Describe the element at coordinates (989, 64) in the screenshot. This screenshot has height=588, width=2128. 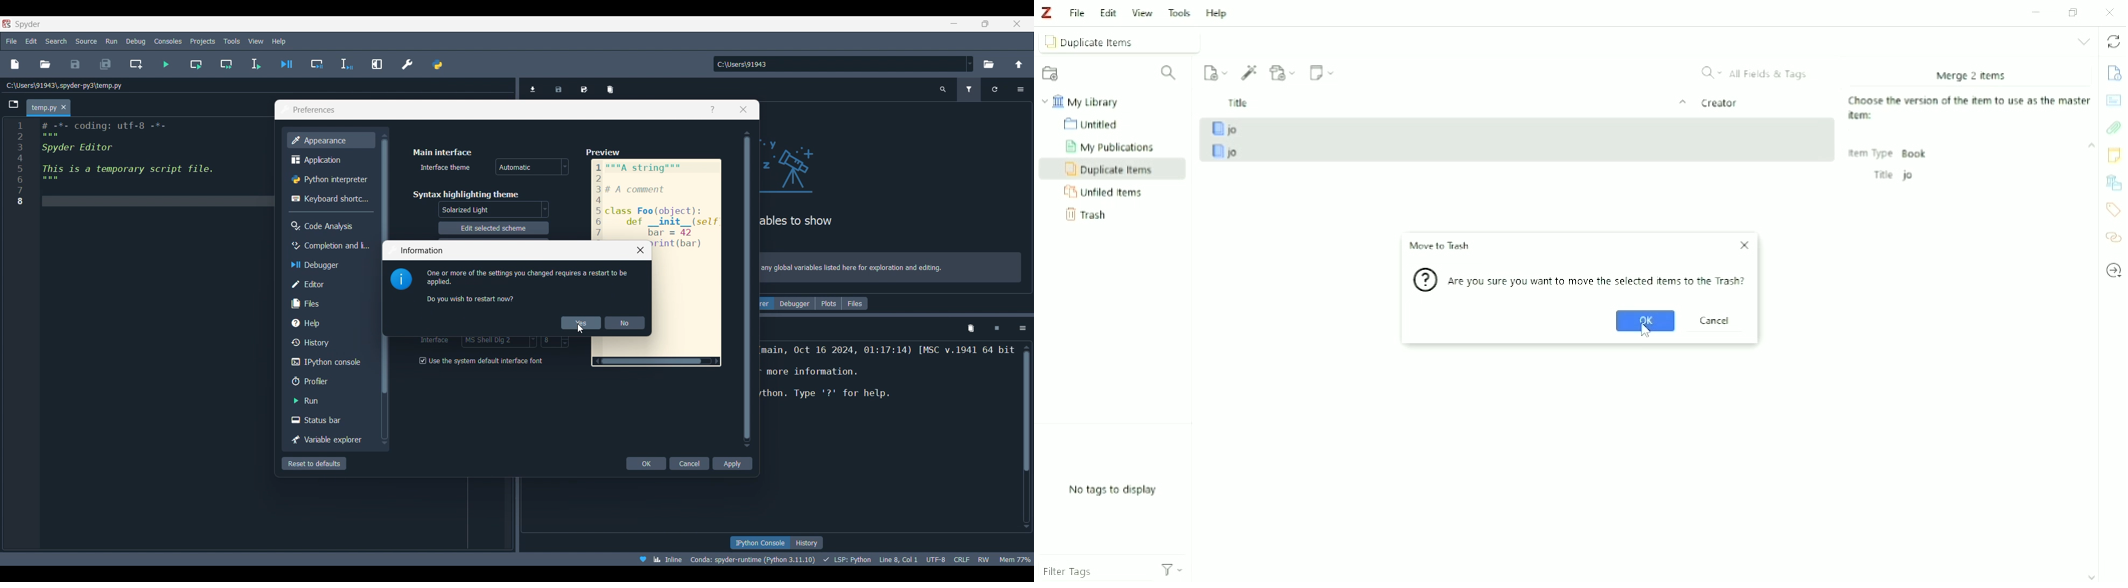
I see `Browse a working directory` at that location.